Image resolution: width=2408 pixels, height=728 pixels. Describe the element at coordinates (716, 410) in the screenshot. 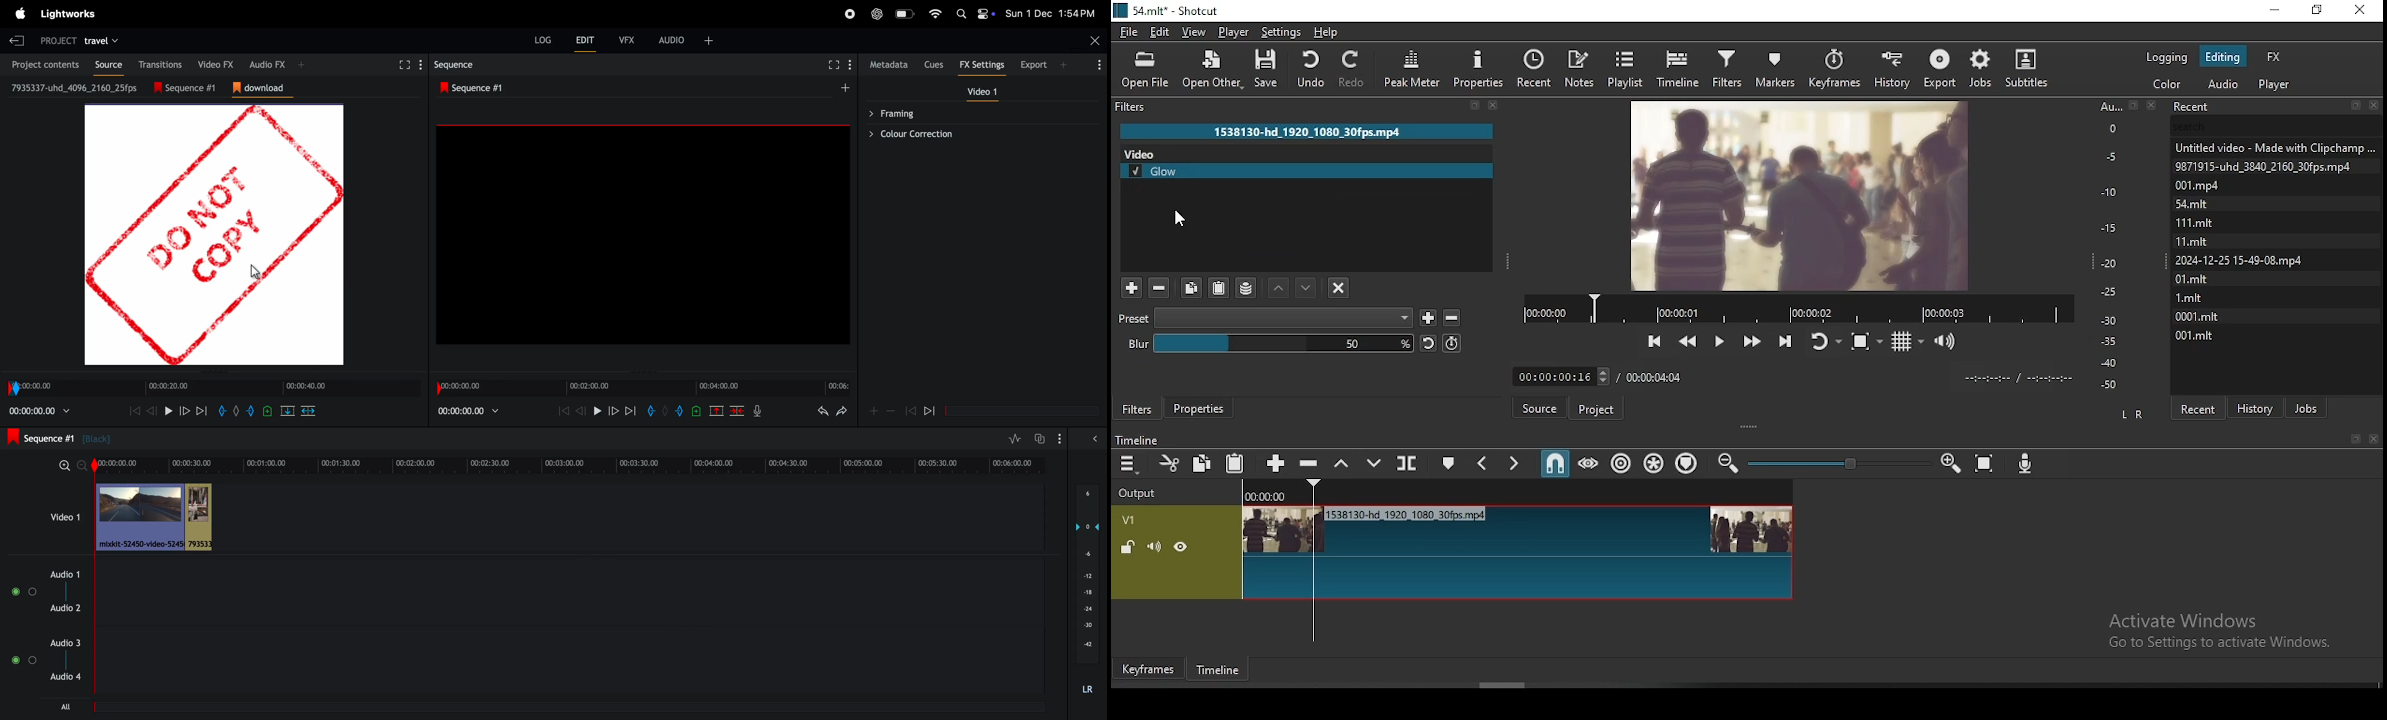

I see `cut` at that location.